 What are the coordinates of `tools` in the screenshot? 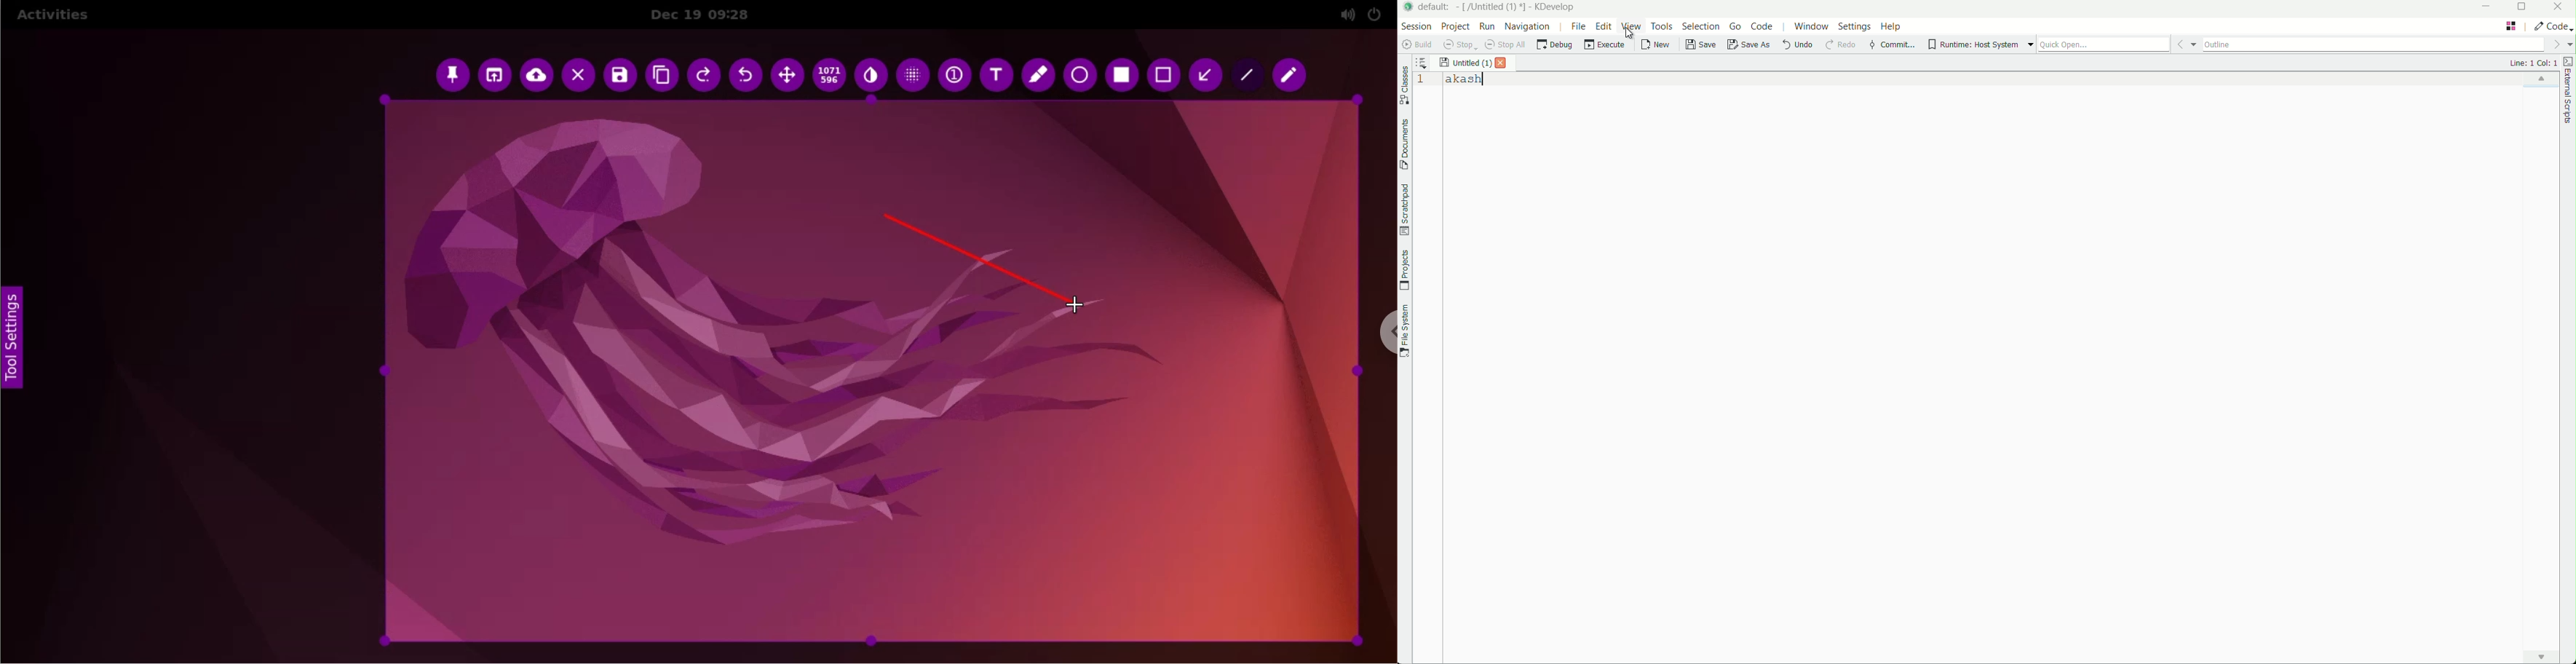 It's located at (1663, 26).